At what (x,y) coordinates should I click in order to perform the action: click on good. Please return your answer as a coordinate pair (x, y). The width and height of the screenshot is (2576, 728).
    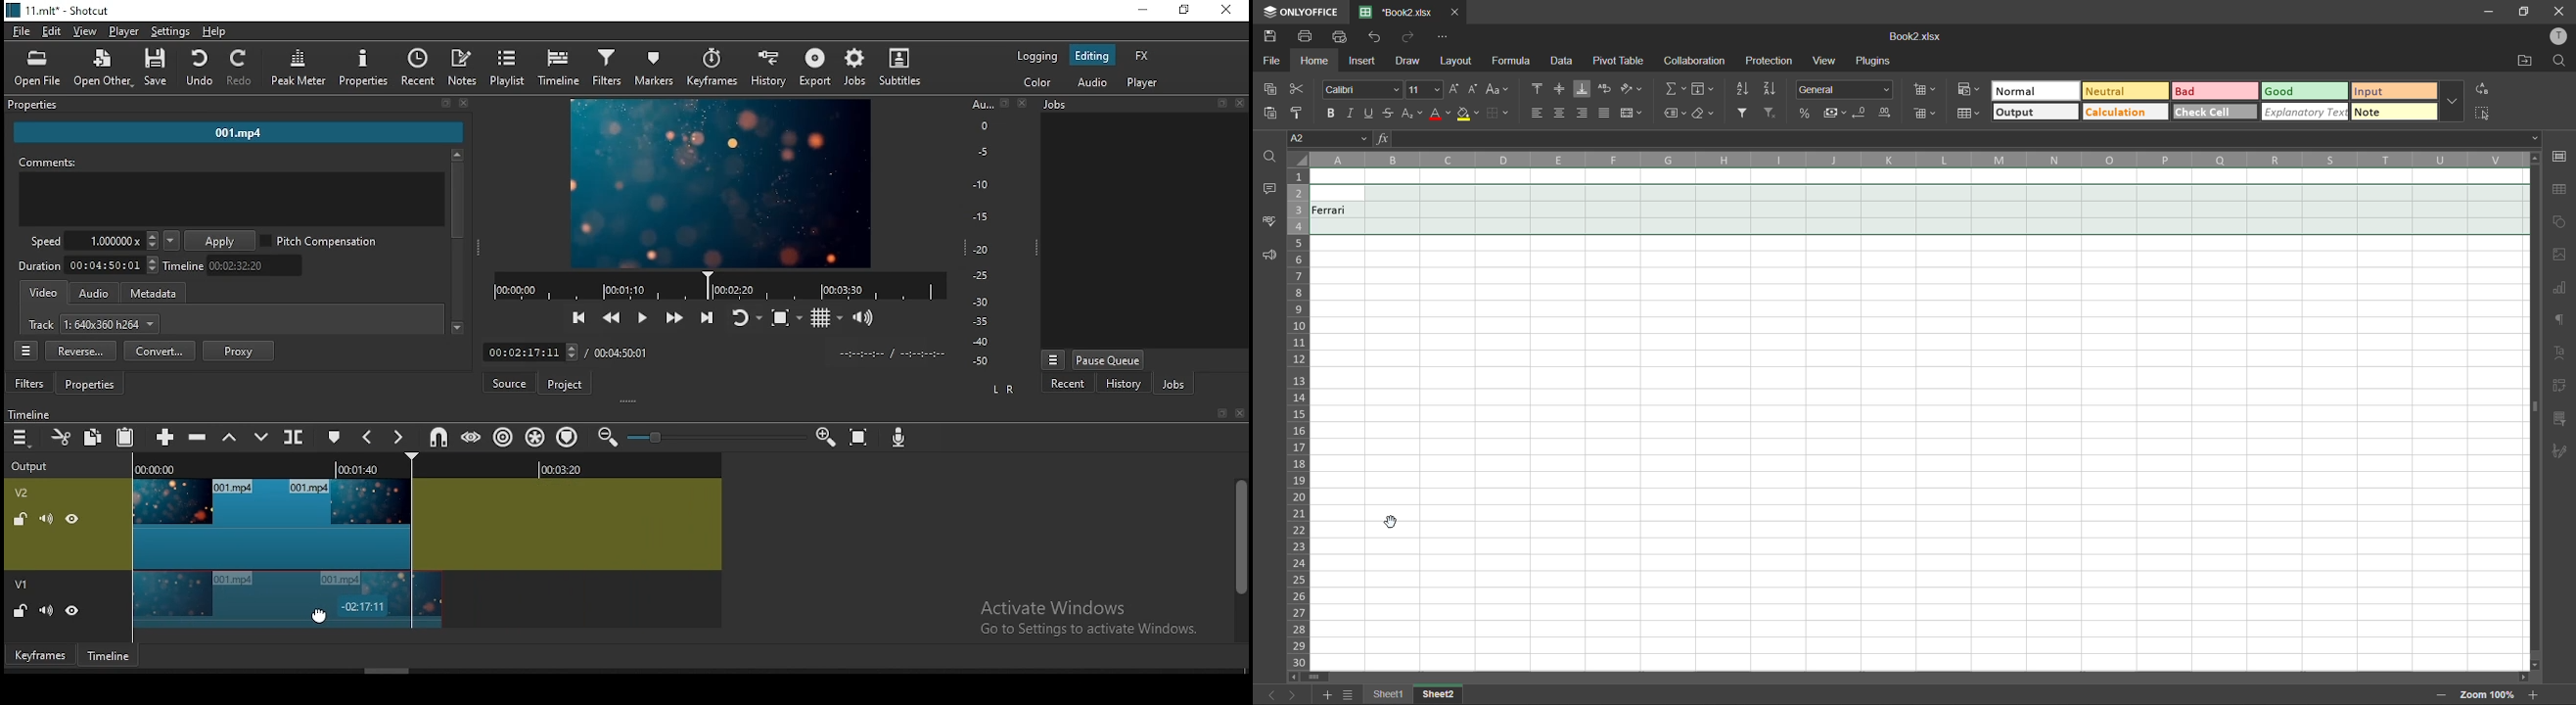
    Looking at the image, I should click on (2307, 90).